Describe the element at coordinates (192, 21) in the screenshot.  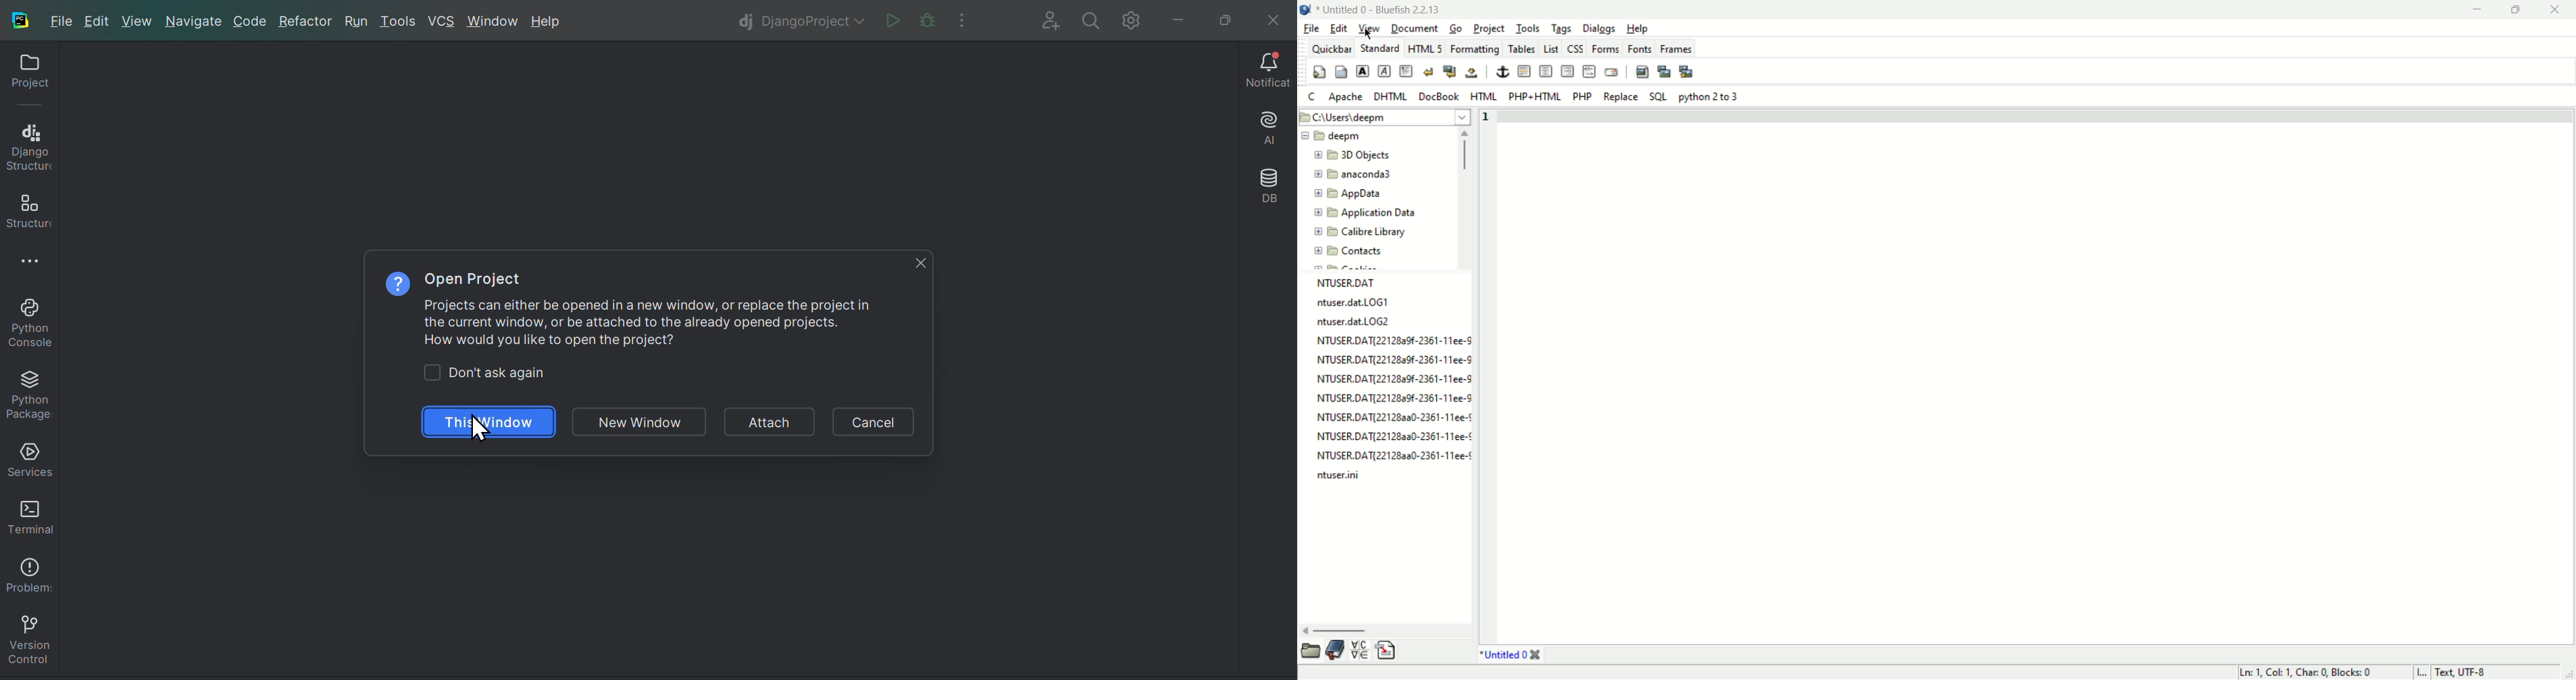
I see `Navigate` at that location.